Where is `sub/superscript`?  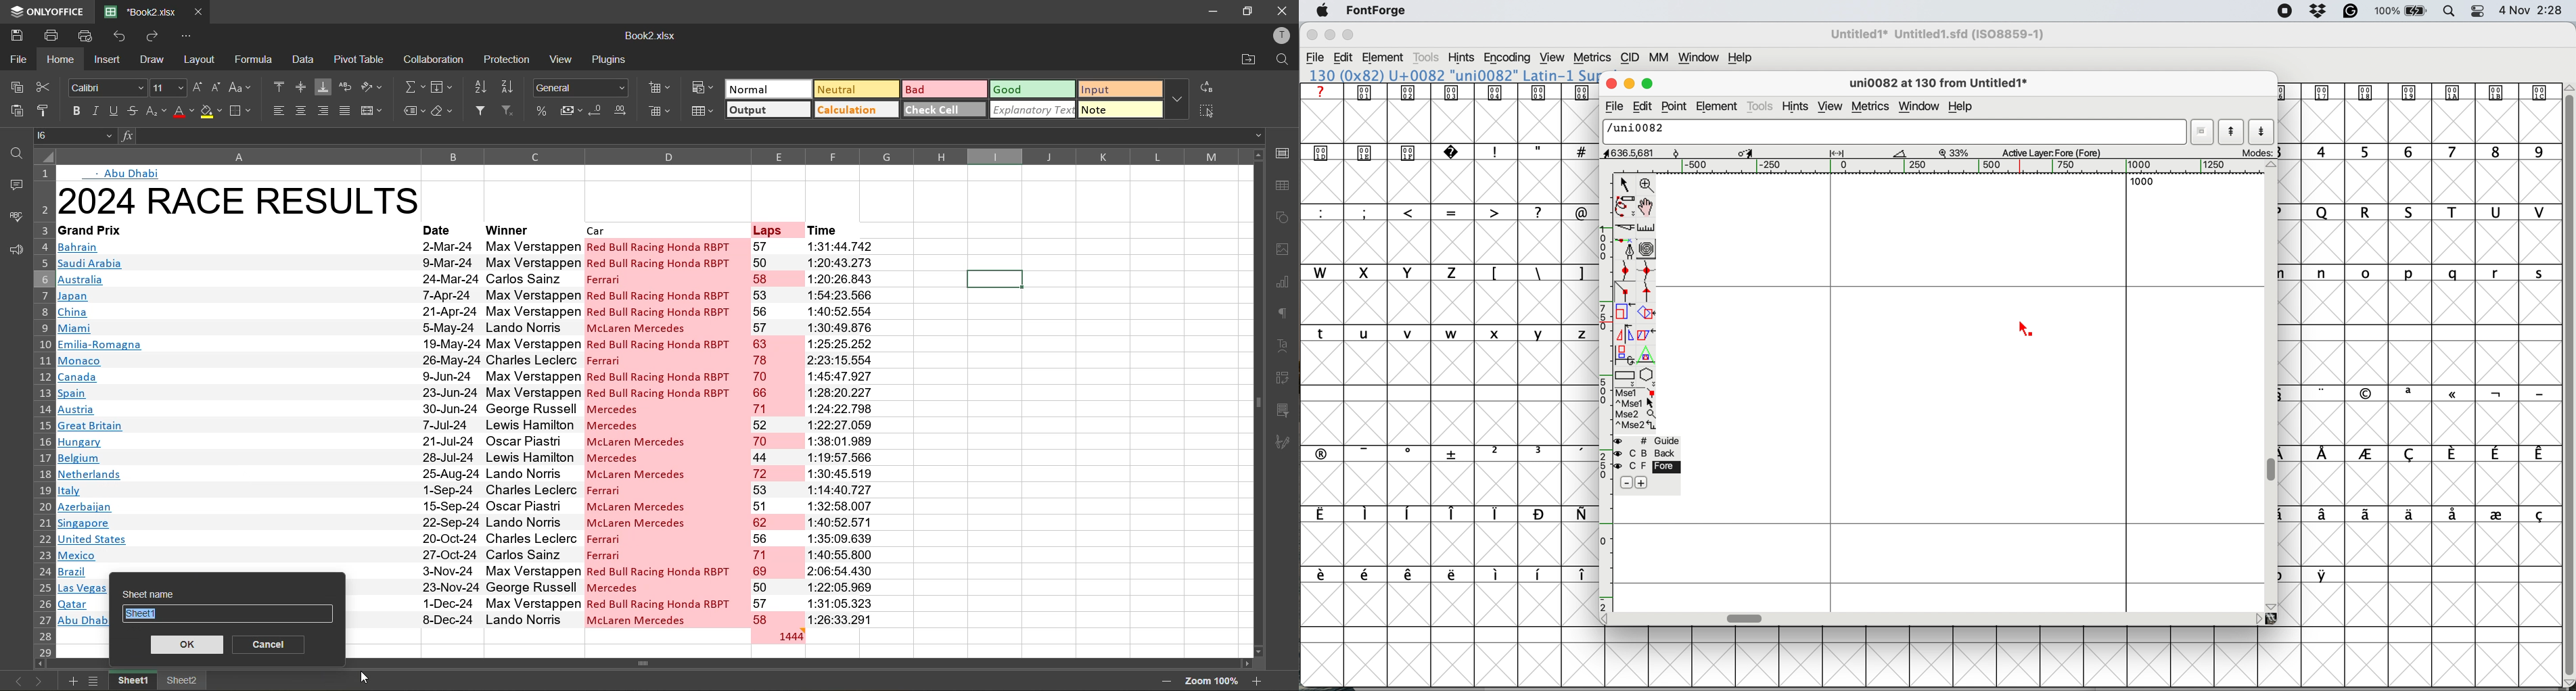 sub/superscript is located at coordinates (155, 112).